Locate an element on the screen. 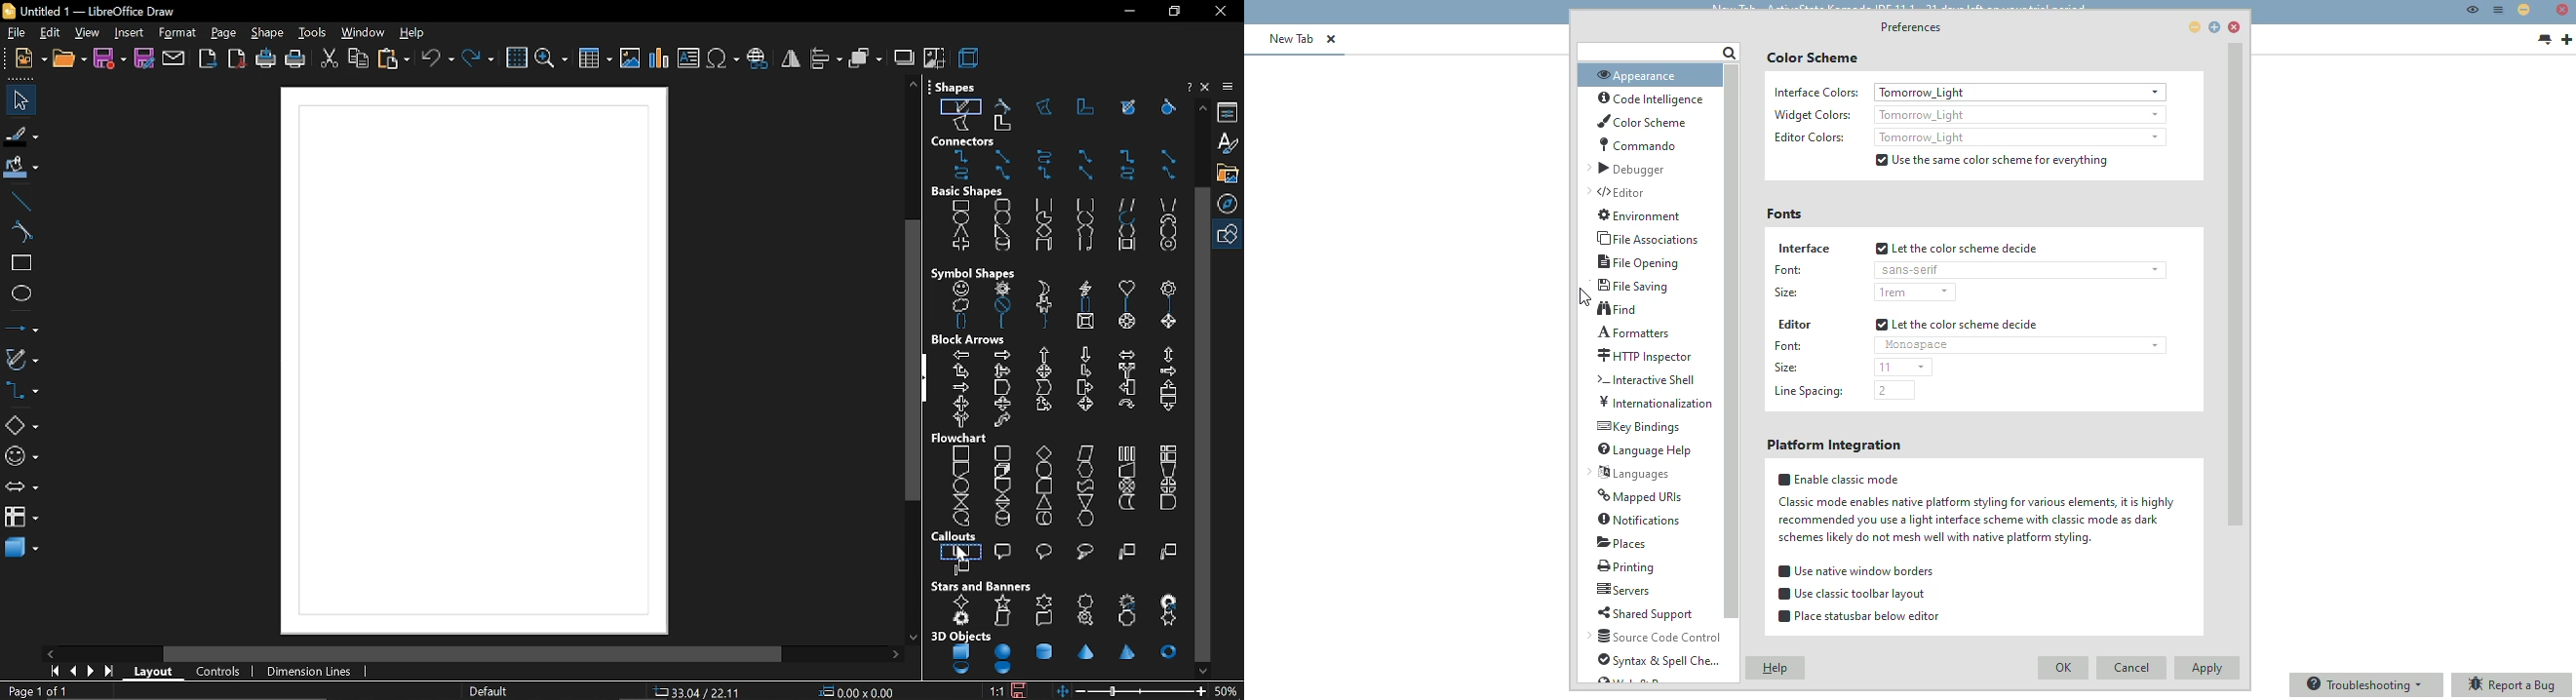 This screenshot has height=700, width=2576. rectangle is located at coordinates (962, 206).